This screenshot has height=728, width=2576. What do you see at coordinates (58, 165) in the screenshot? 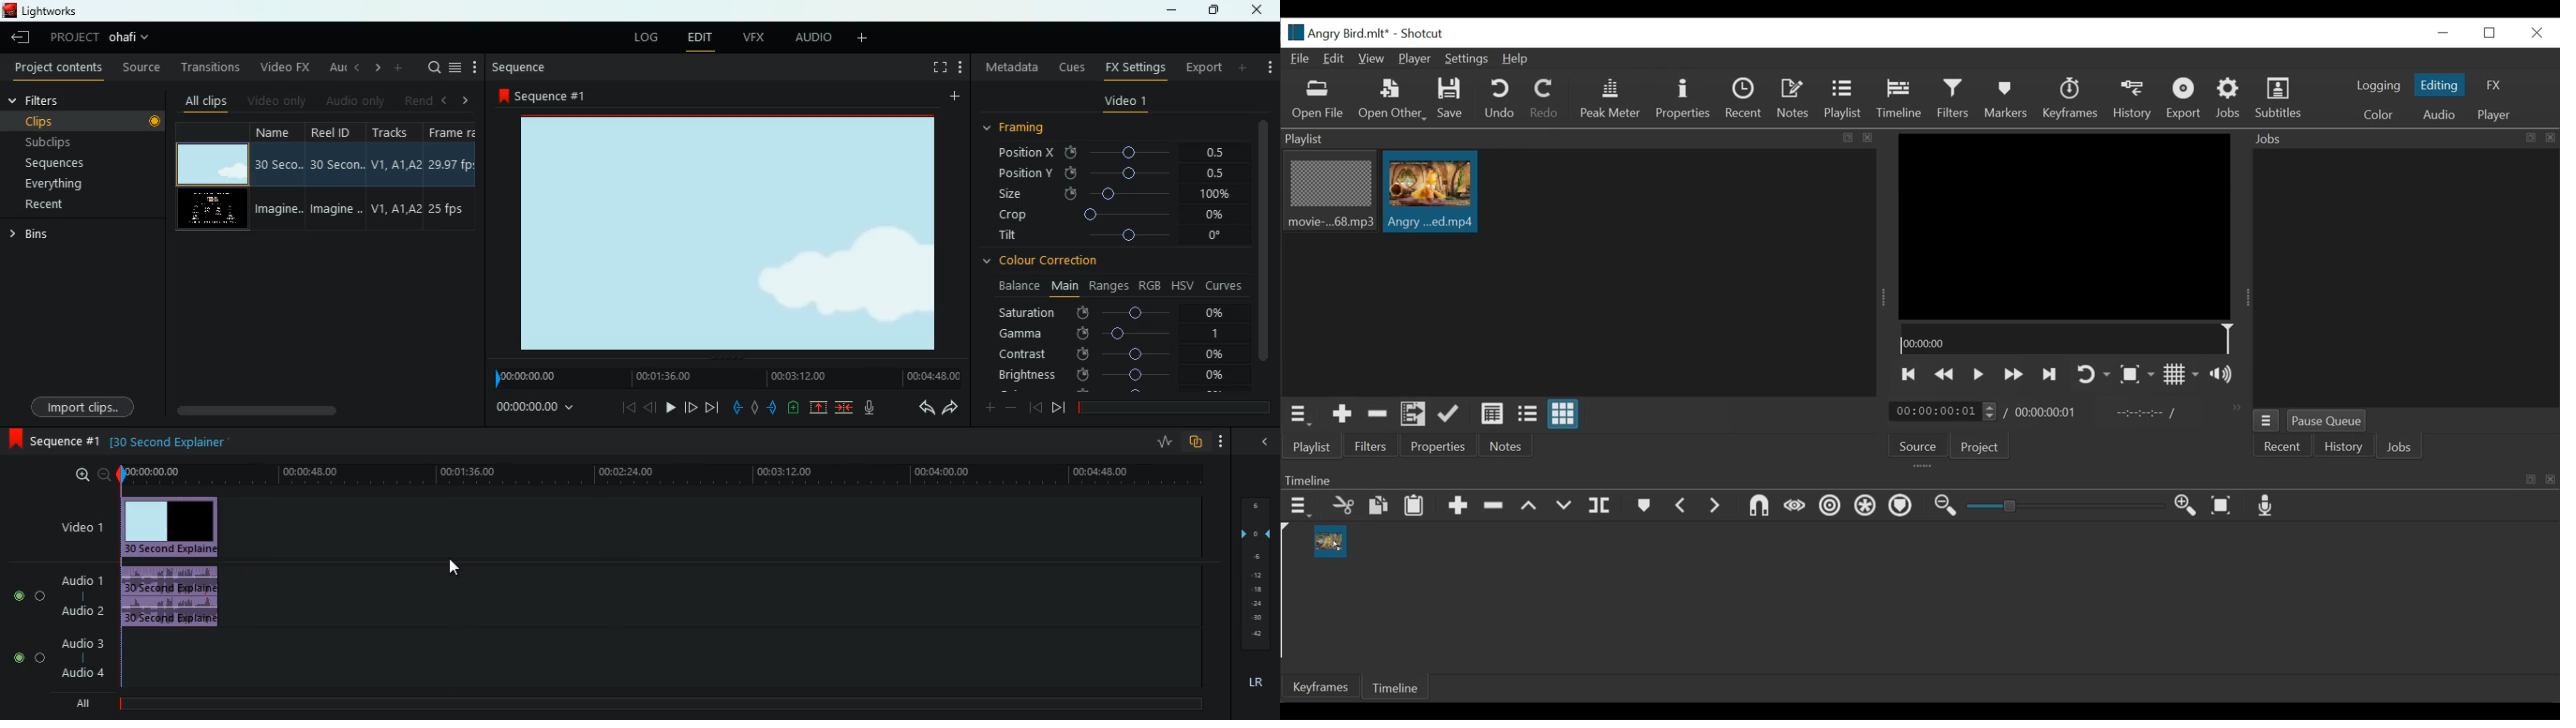
I see `sequences` at bounding box center [58, 165].